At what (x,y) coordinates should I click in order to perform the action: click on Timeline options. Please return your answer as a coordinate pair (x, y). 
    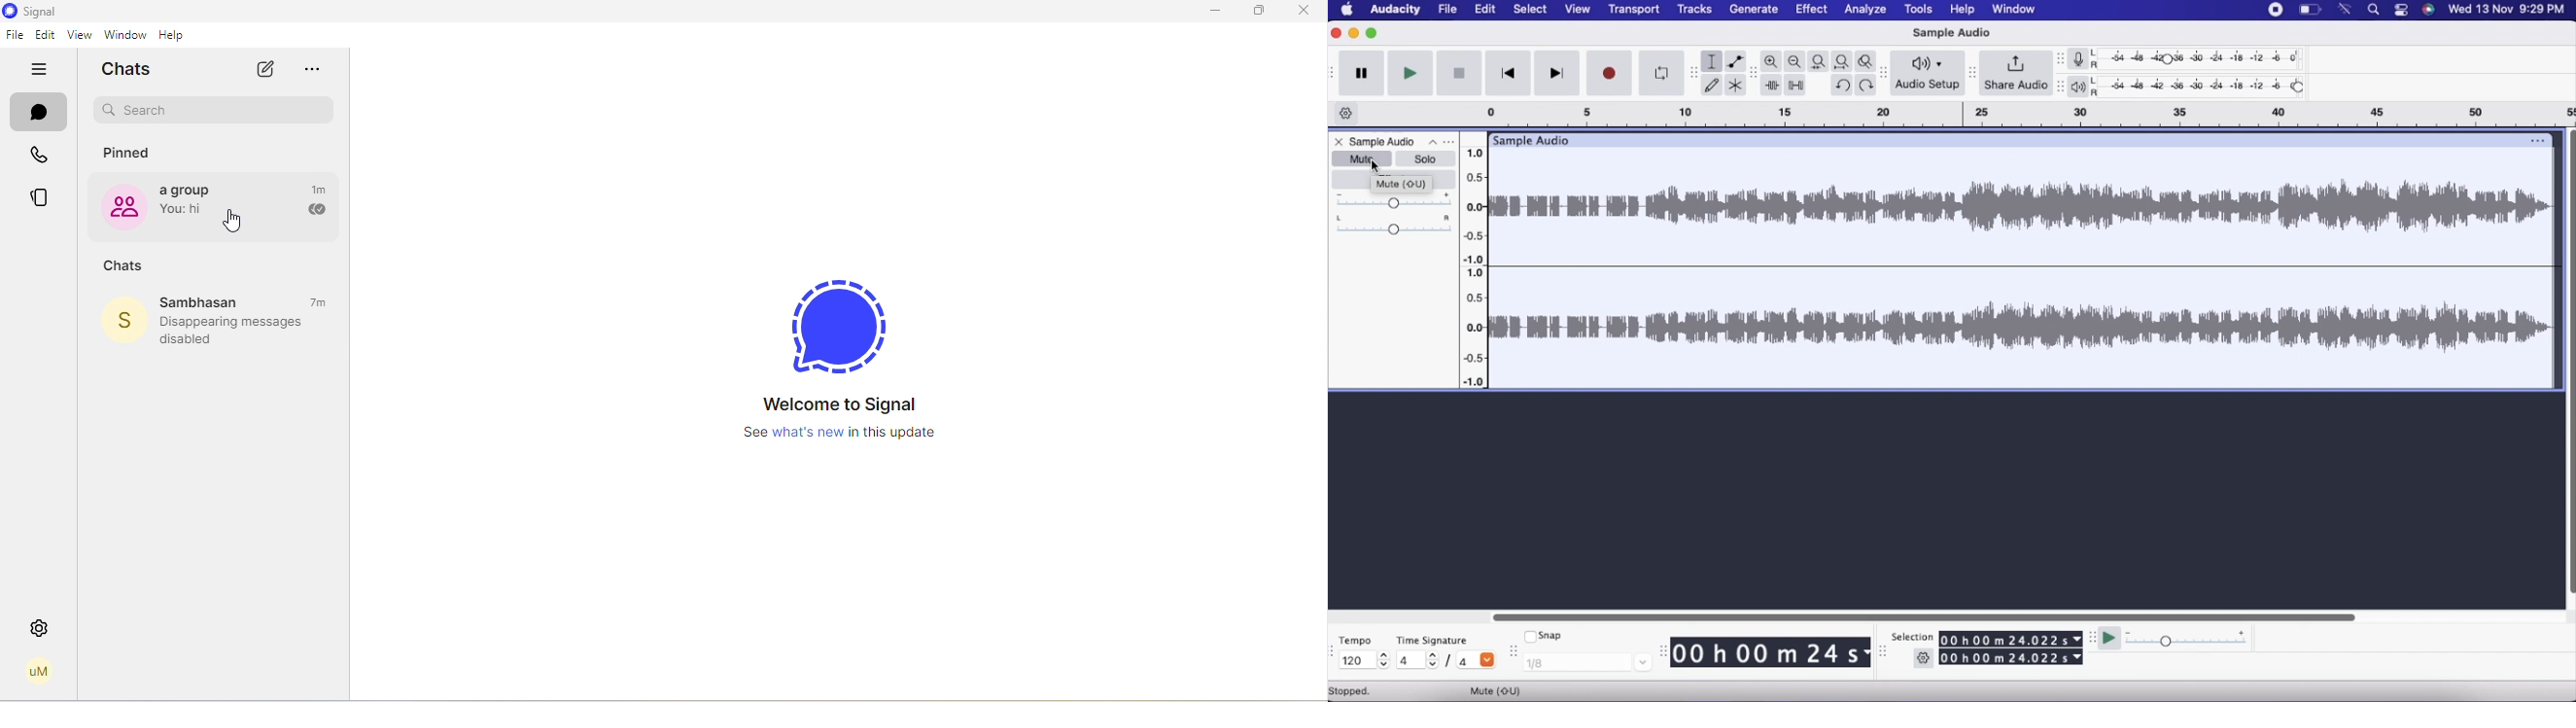
    Looking at the image, I should click on (1348, 113).